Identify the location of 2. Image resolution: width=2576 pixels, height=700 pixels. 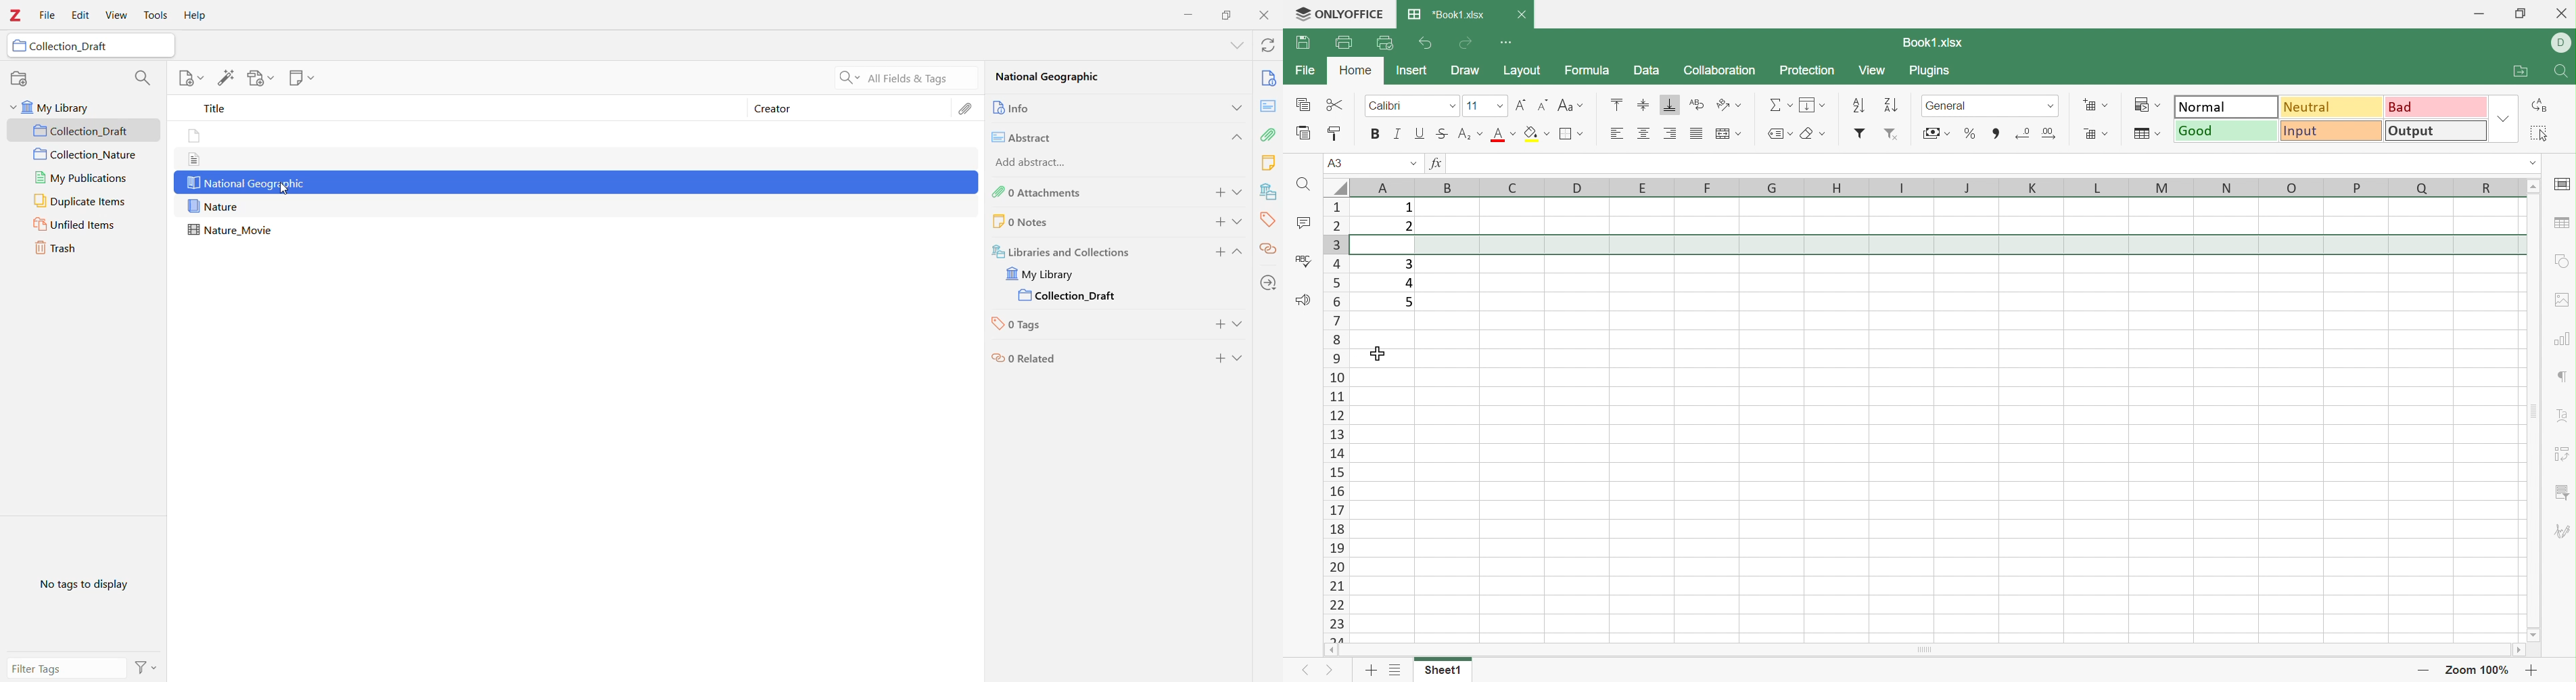
(1408, 227).